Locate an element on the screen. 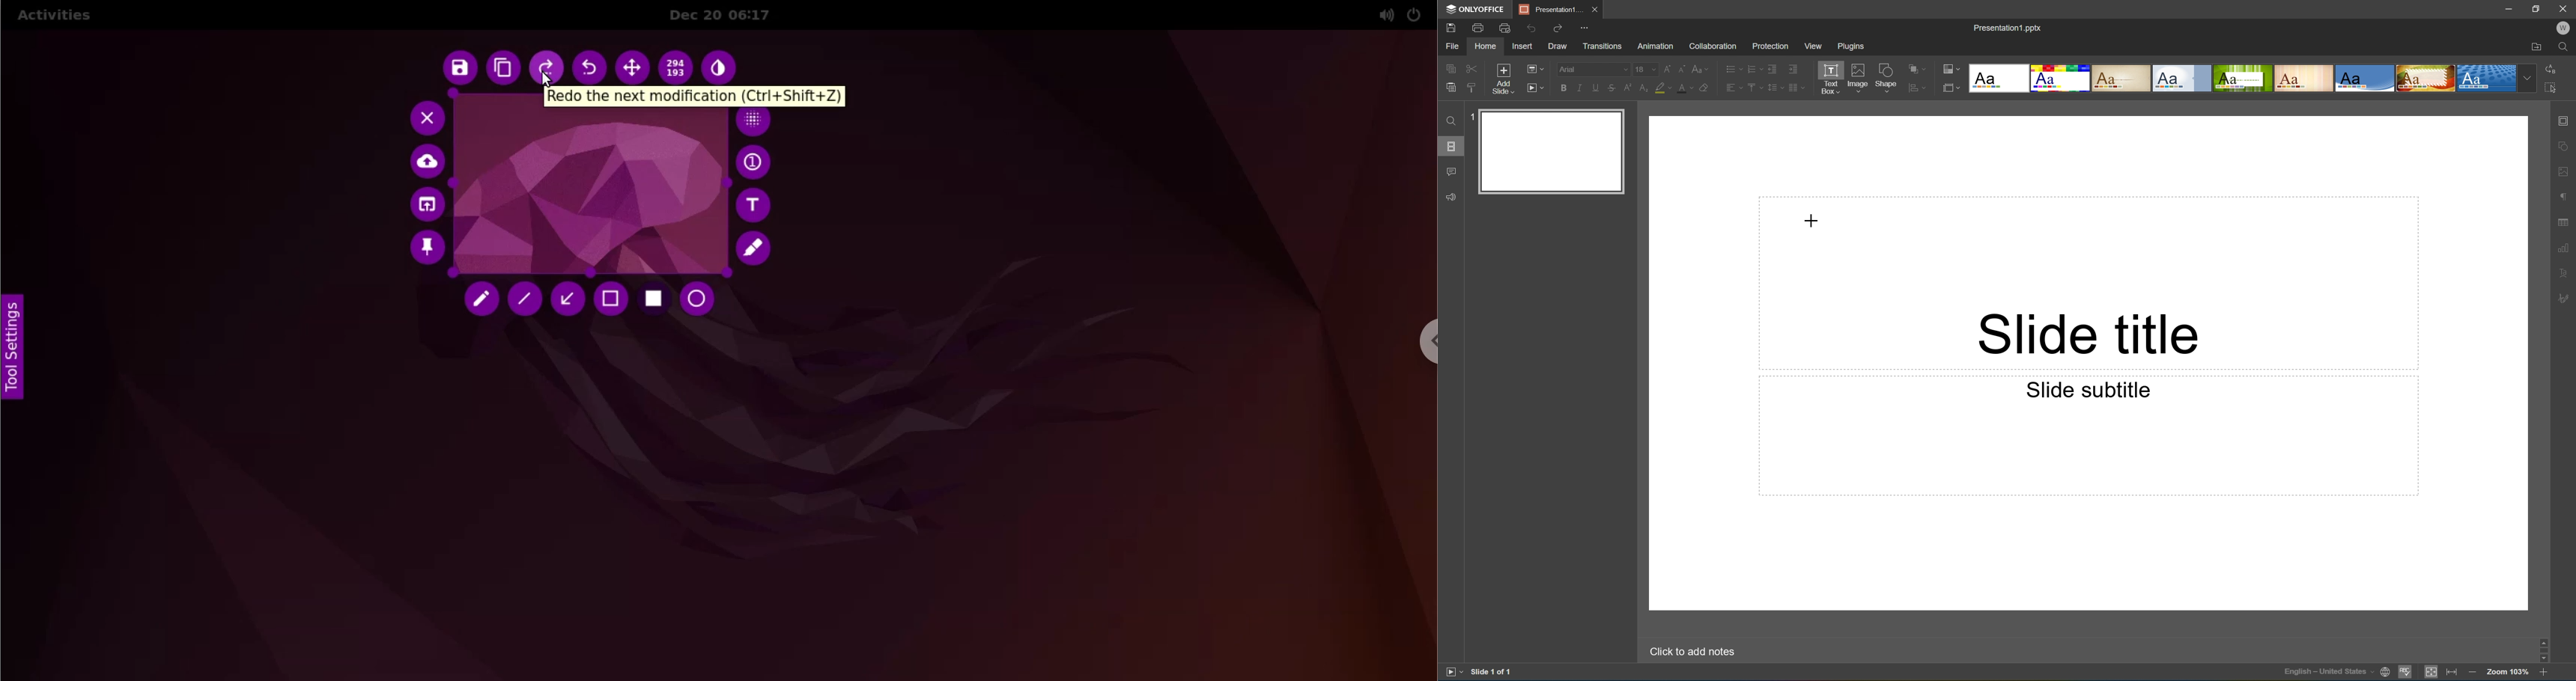  1 is located at coordinates (1474, 115).